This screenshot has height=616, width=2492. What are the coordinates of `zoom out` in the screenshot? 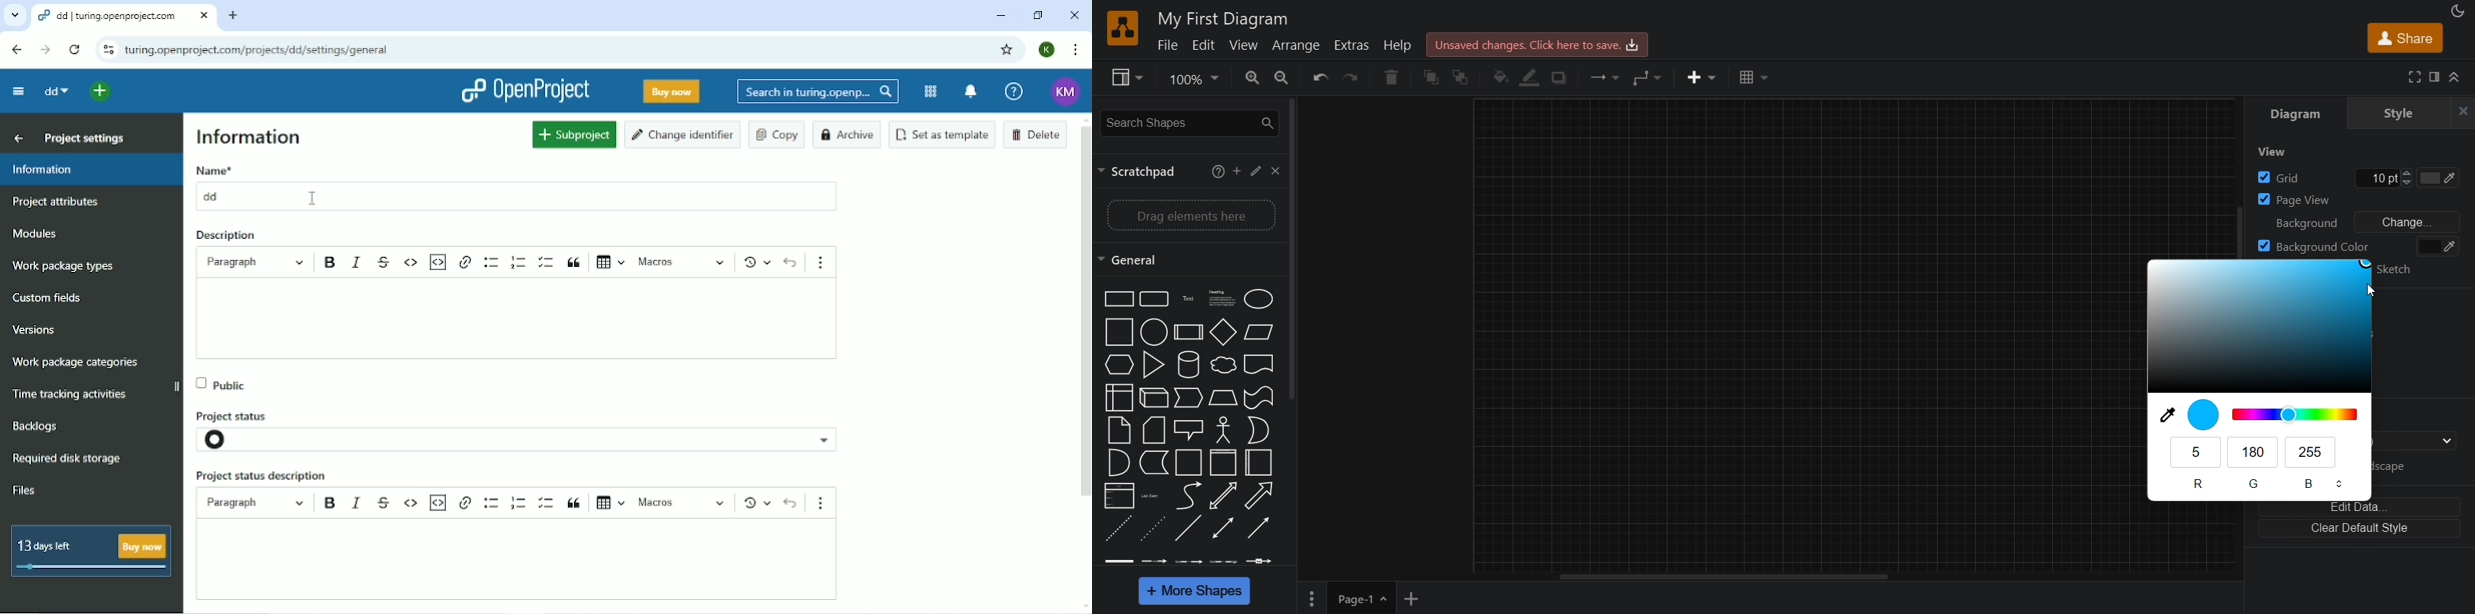 It's located at (1281, 79).